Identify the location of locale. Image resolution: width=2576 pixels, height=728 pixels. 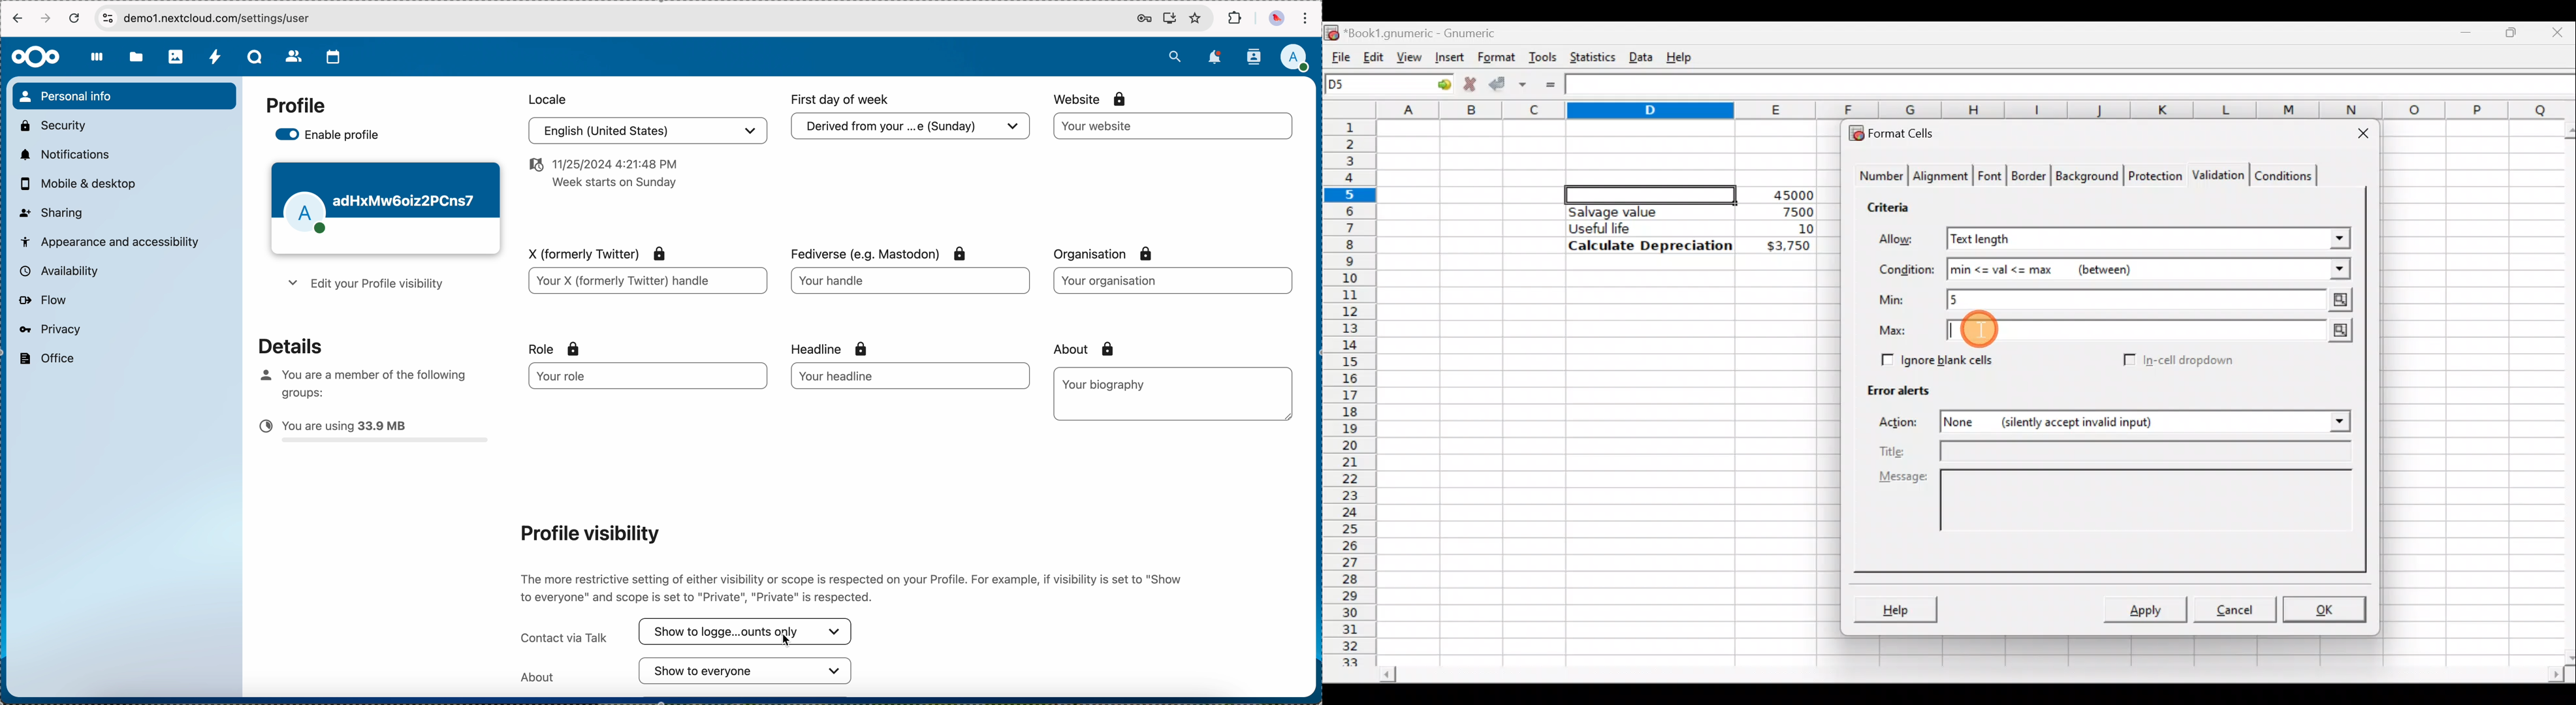
(545, 98).